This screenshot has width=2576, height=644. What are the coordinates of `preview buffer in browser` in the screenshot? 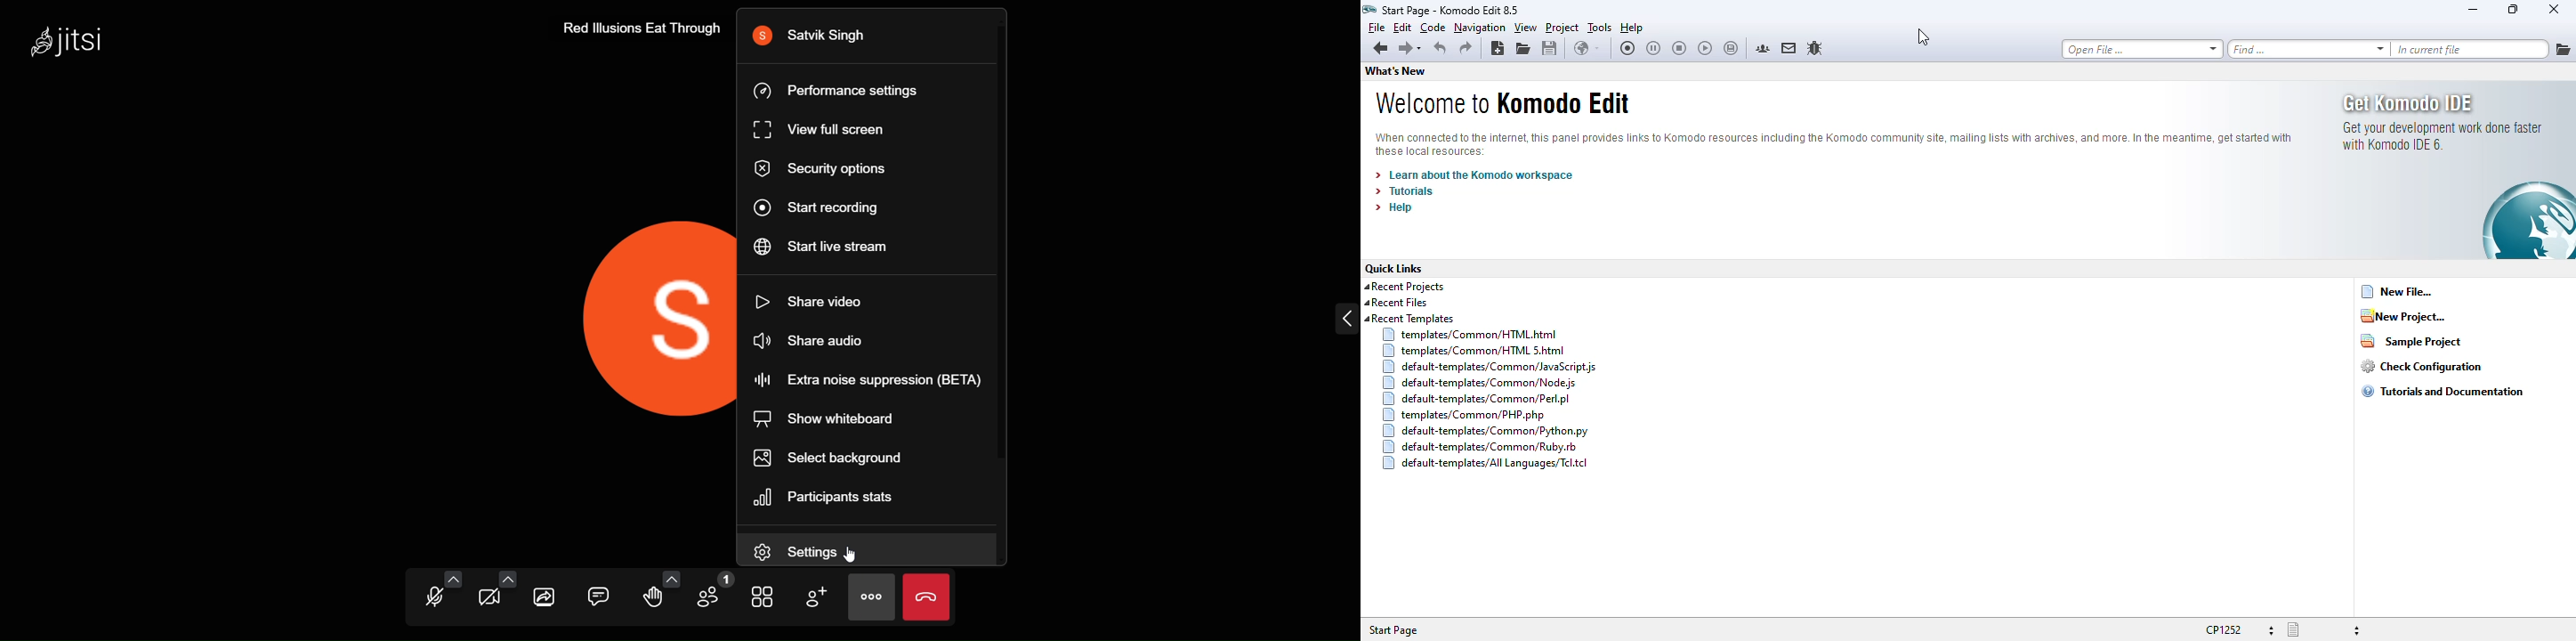 It's located at (1587, 48).